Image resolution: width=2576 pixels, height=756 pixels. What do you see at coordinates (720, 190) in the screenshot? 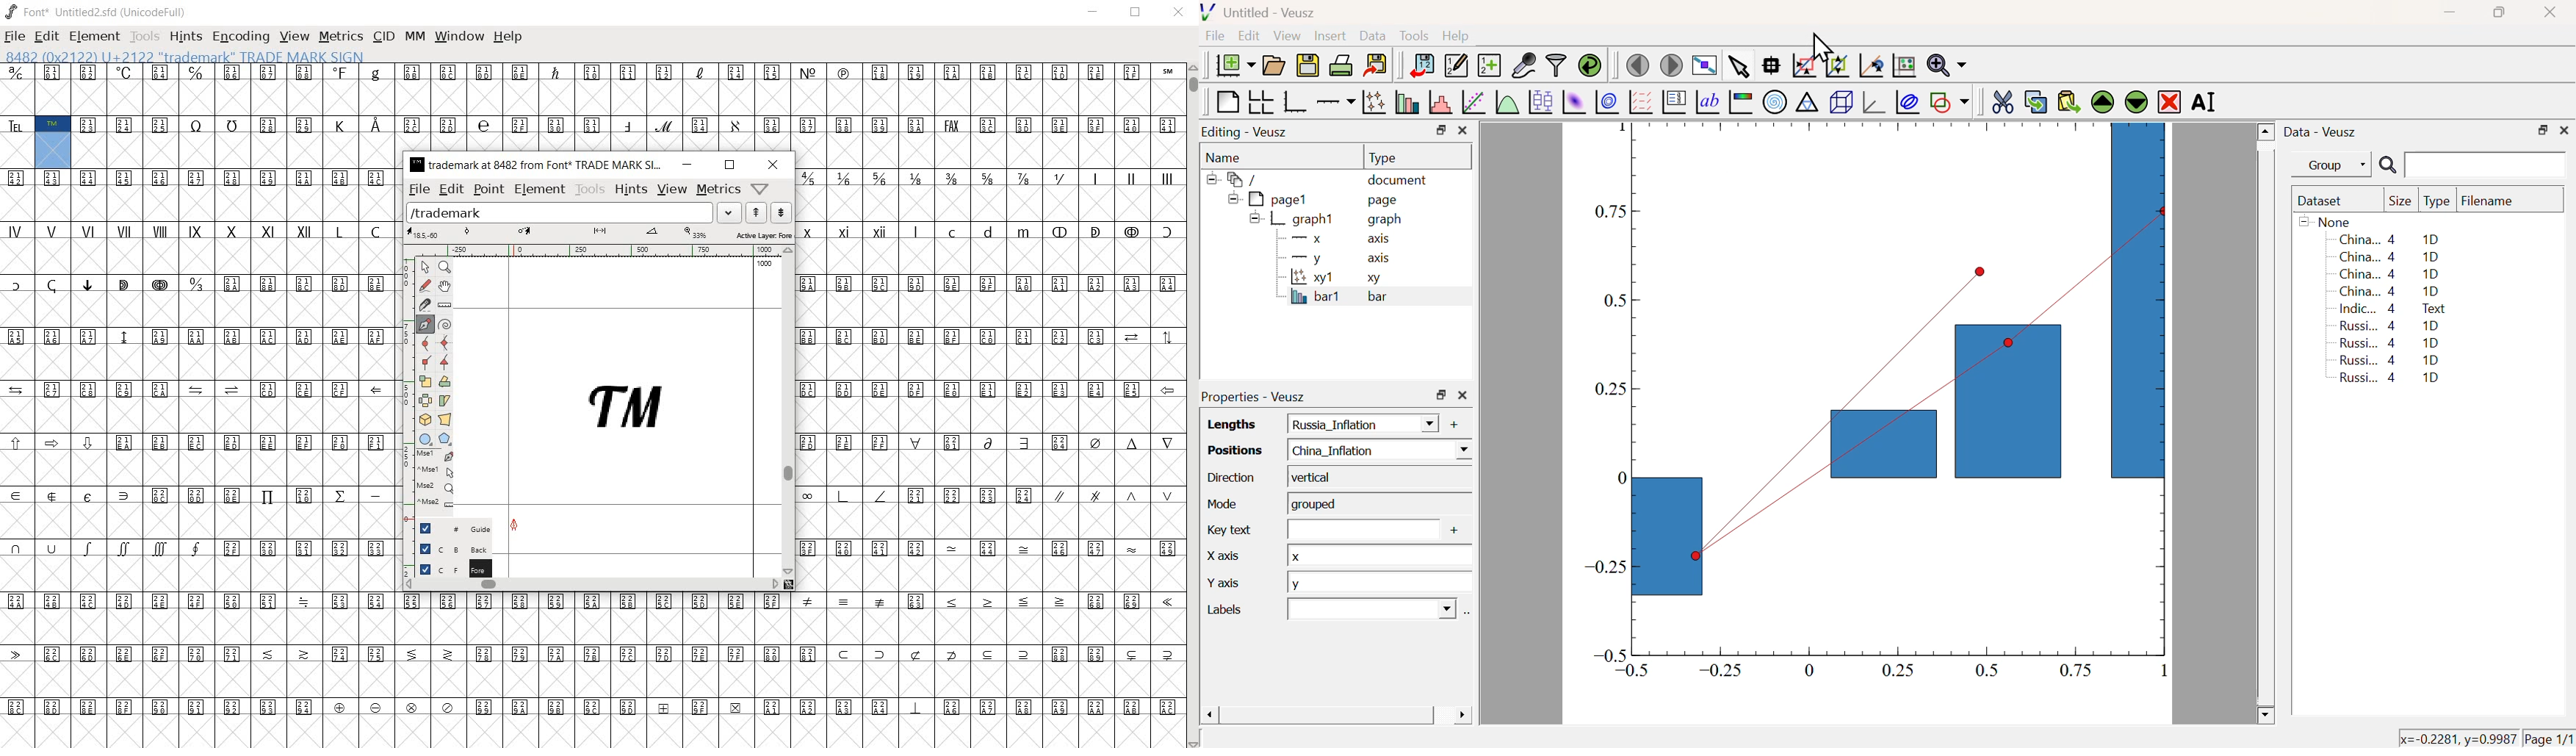
I see `metrics` at bounding box center [720, 190].